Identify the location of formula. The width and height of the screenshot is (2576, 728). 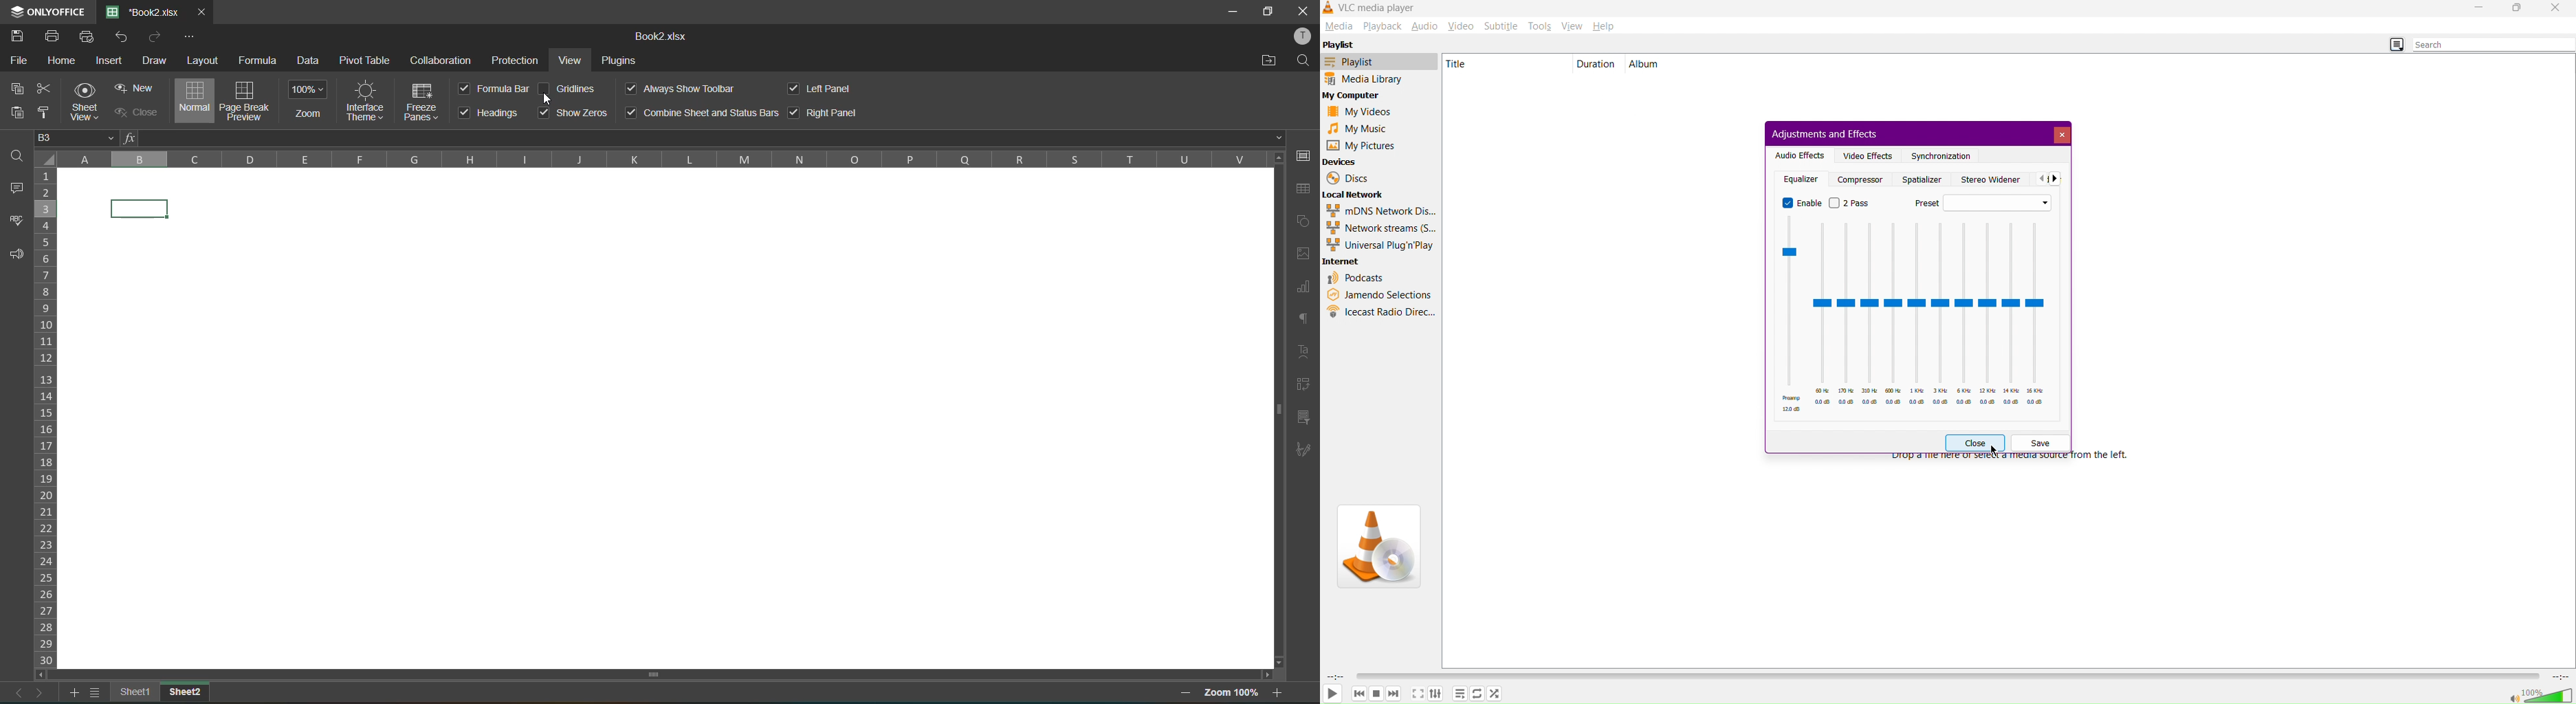
(260, 61).